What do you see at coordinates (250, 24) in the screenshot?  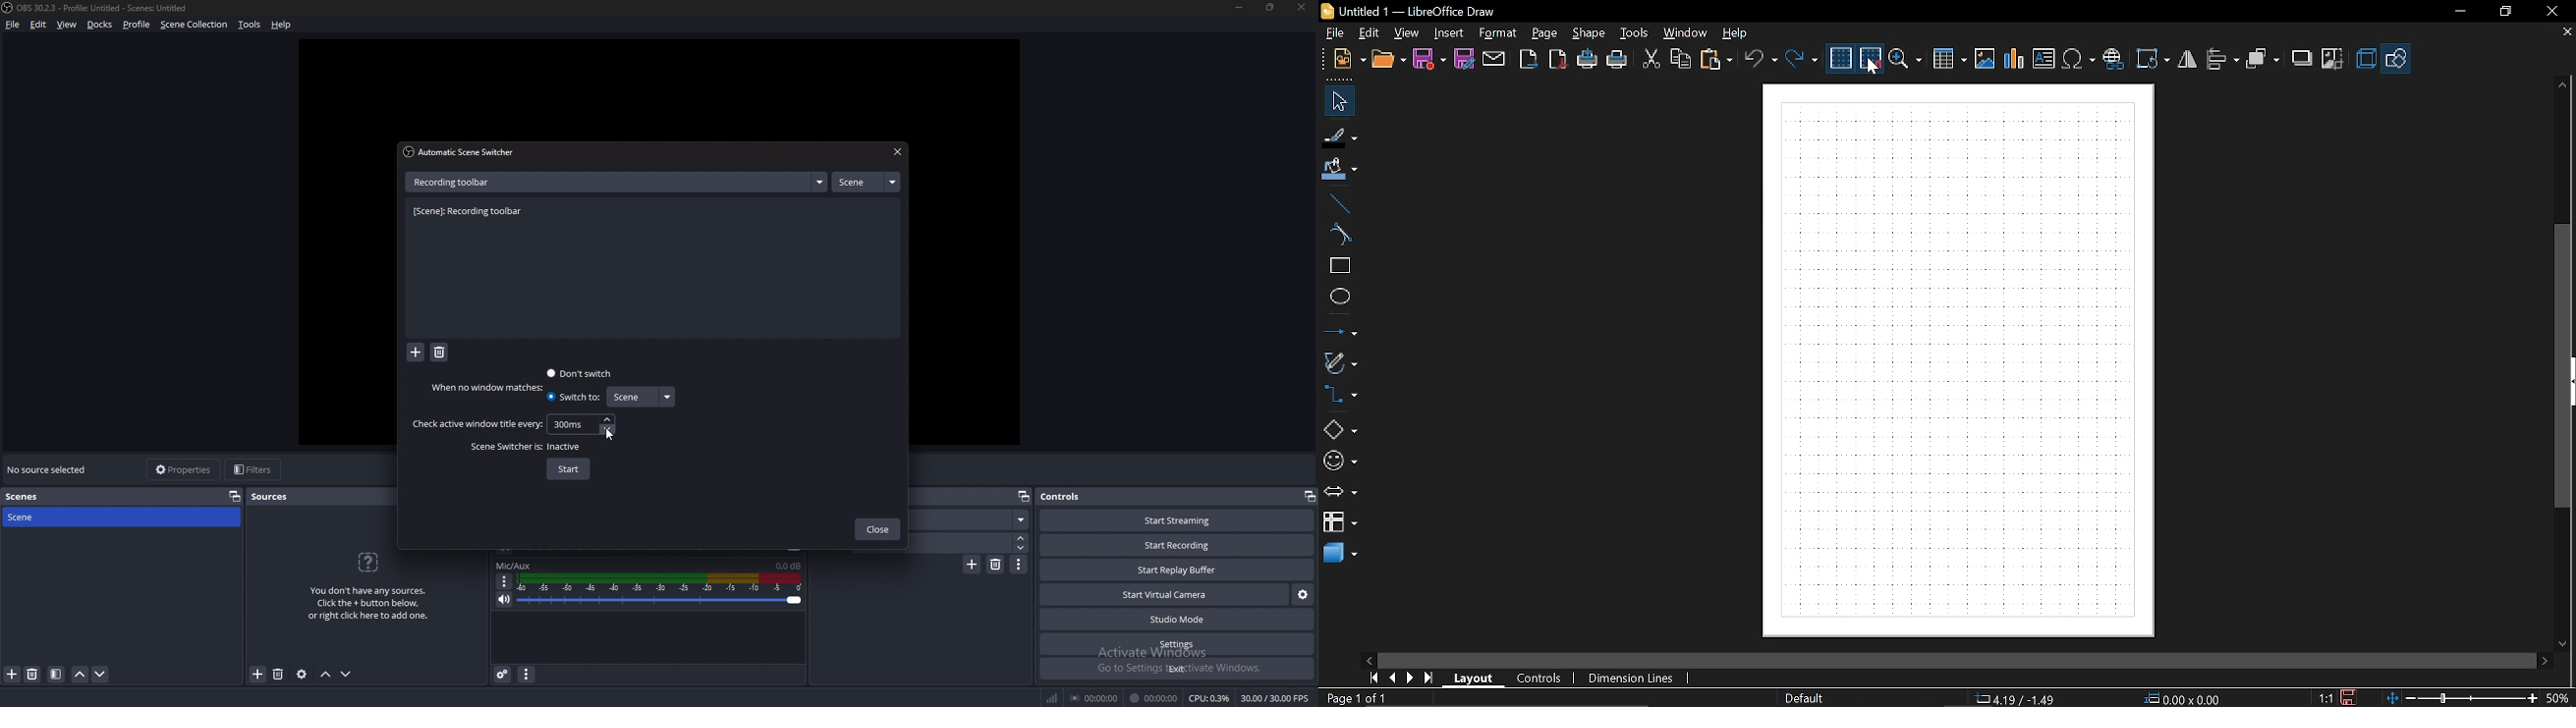 I see `tools` at bounding box center [250, 24].